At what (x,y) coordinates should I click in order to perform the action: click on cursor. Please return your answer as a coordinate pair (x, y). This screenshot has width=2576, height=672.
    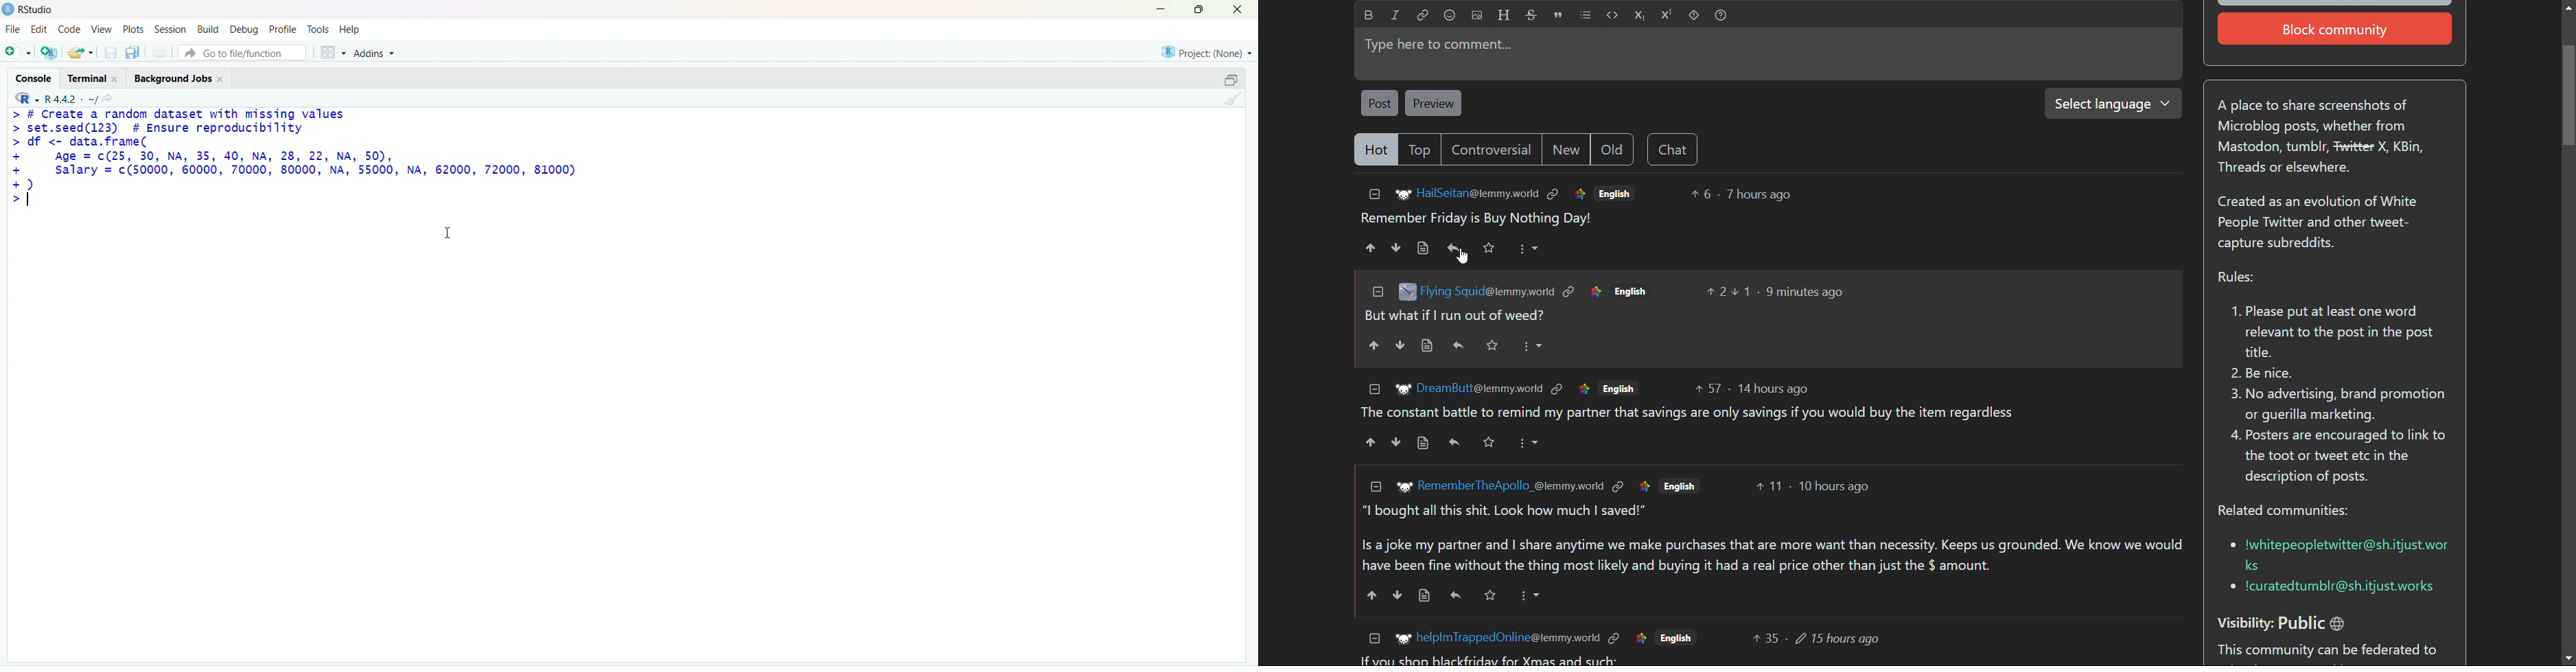
    Looking at the image, I should click on (449, 233).